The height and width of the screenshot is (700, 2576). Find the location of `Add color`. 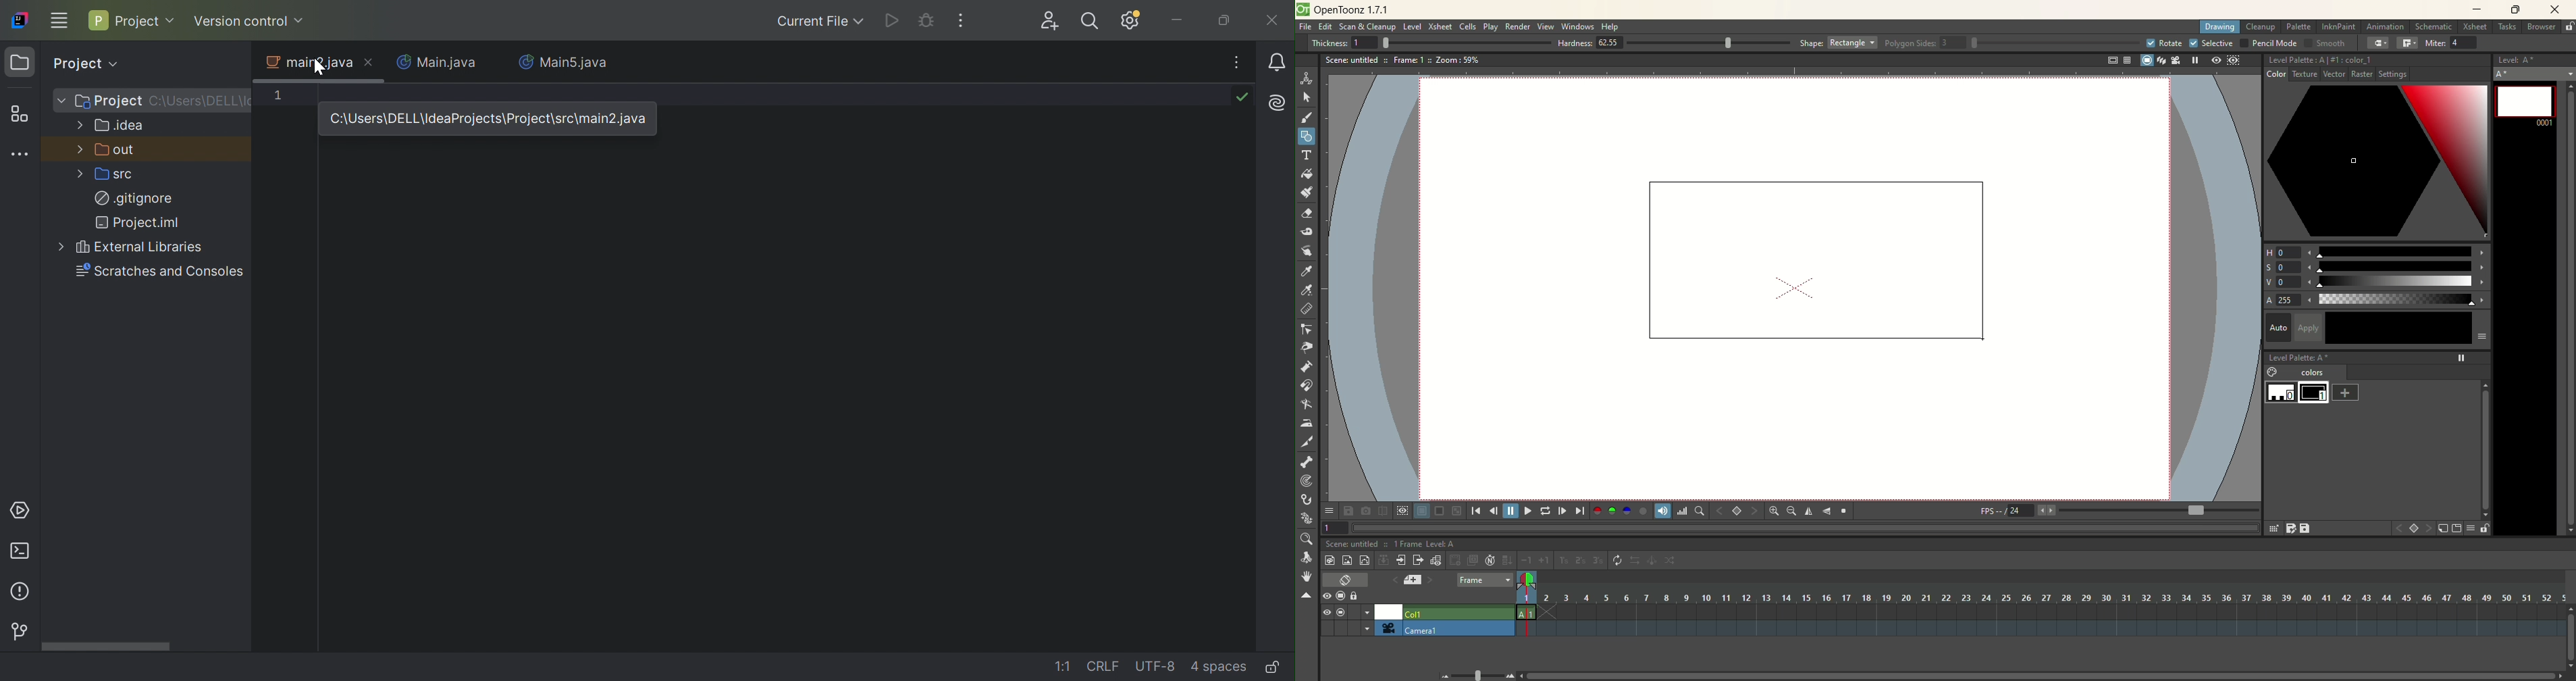

Add color is located at coordinates (2346, 392).